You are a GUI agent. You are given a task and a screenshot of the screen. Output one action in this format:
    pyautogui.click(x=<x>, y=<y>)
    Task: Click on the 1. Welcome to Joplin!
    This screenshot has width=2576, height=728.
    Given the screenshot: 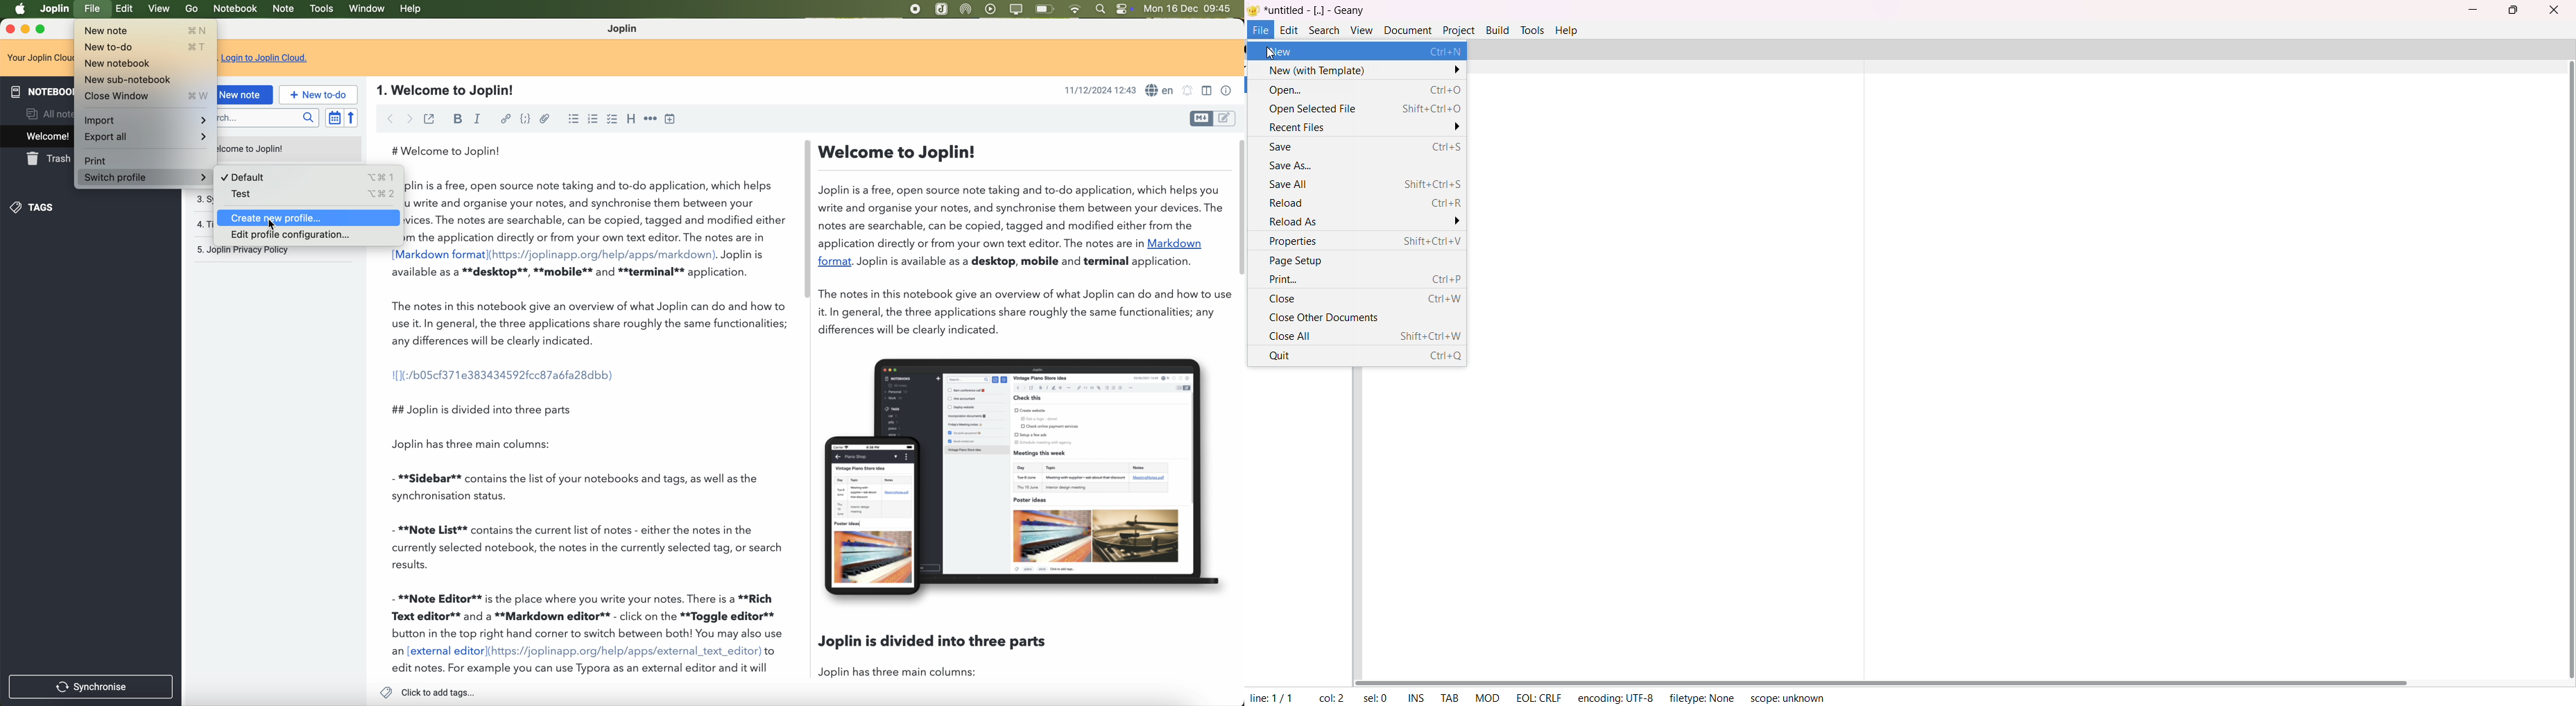 What is the action you would take?
    pyautogui.click(x=451, y=90)
    